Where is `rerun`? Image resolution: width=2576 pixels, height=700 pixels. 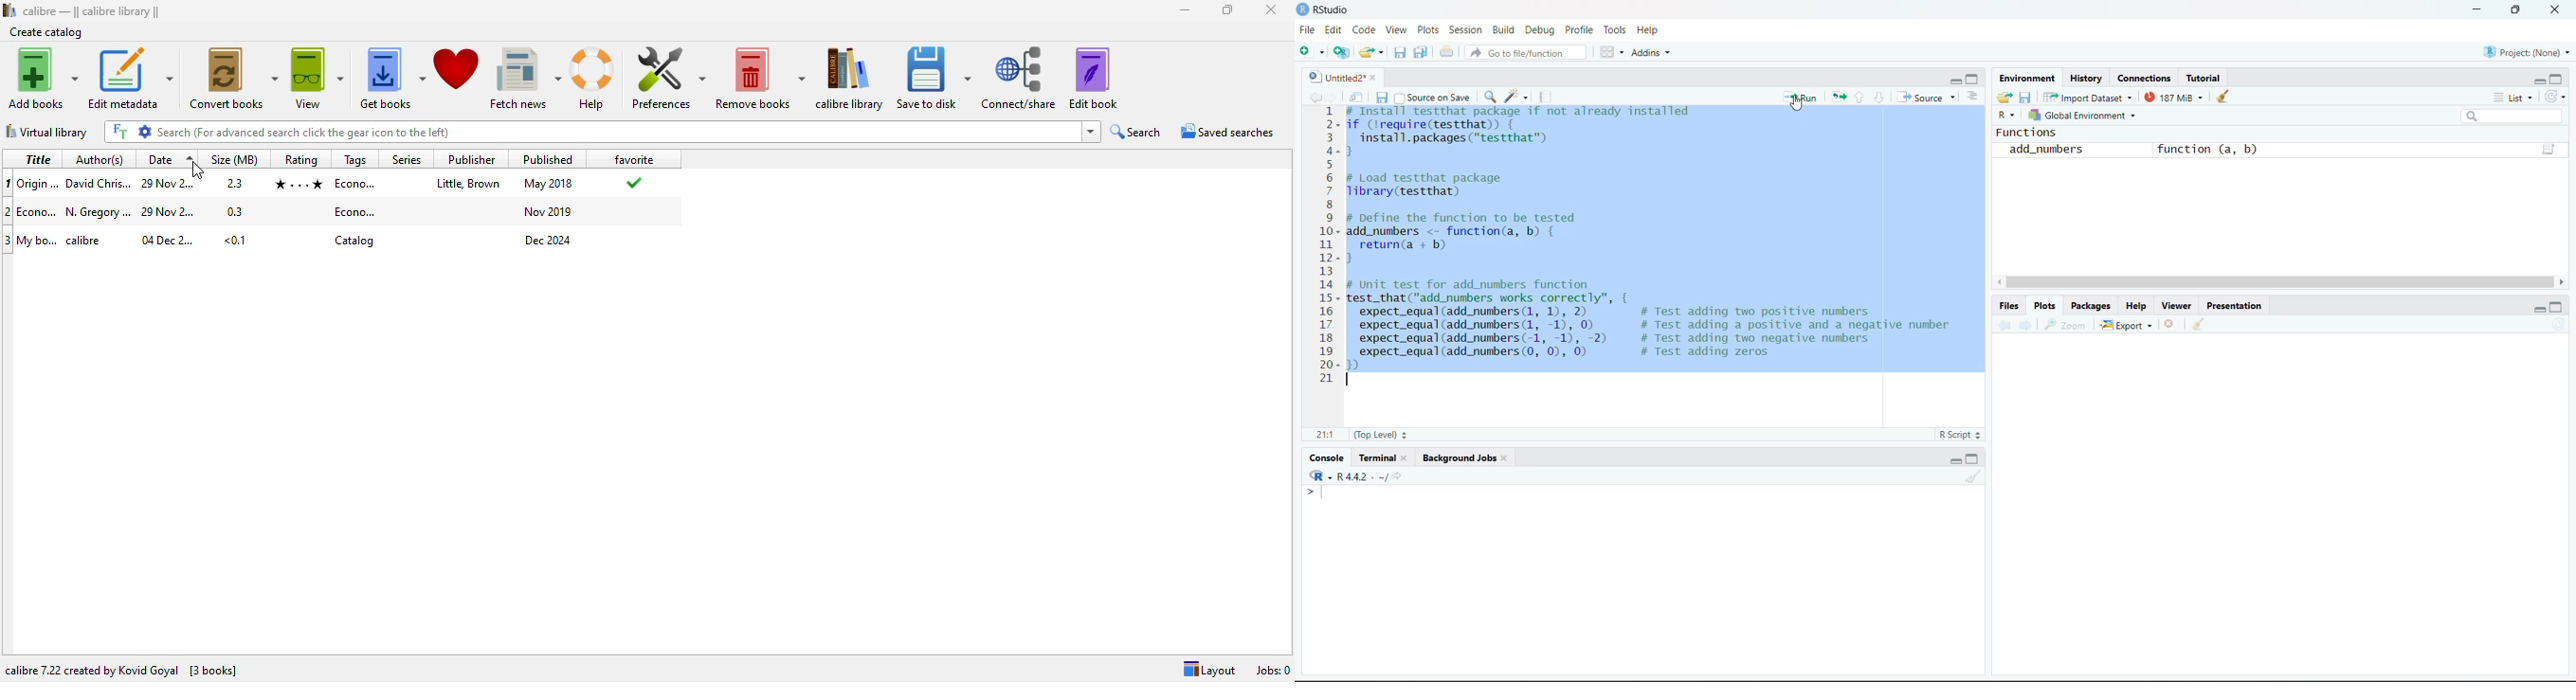
rerun is located at coordinates (1839, 97).